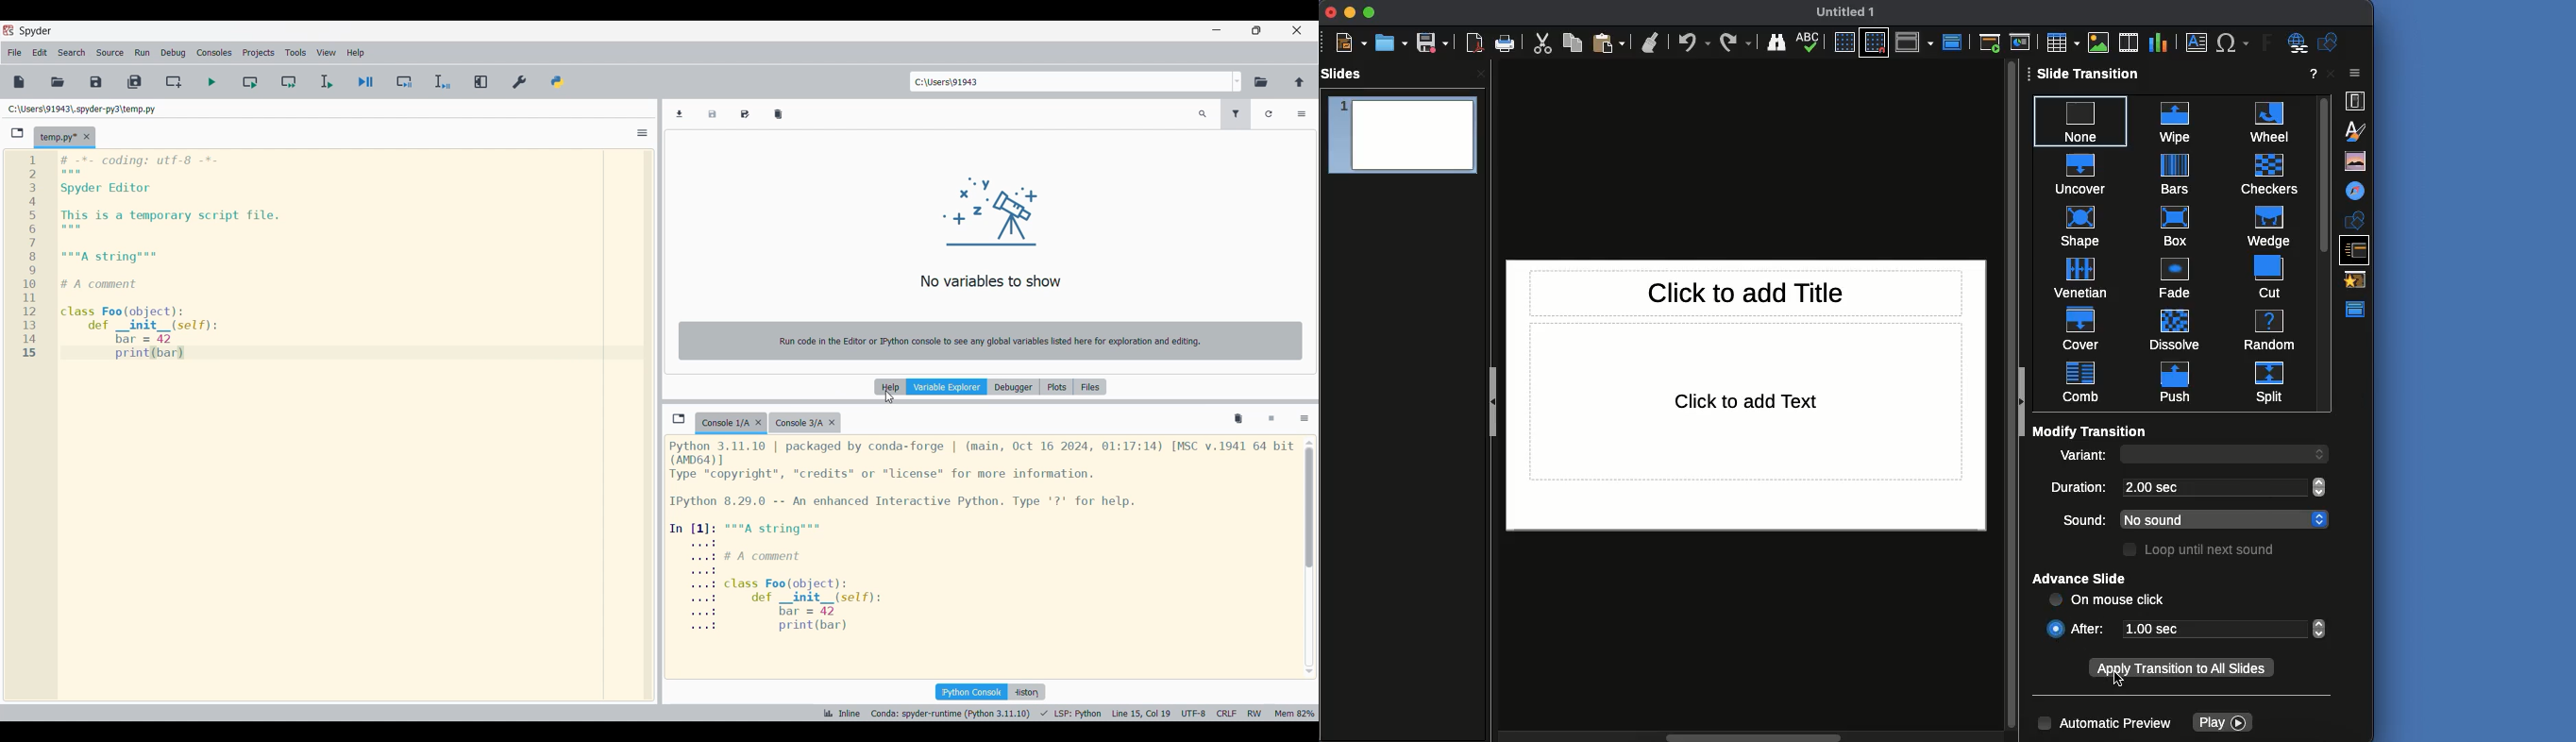 This screenshot has width=2576, height=756. Describe the element at coordinates (2324, 453) in the screenshot. I see `scroll` at that location.